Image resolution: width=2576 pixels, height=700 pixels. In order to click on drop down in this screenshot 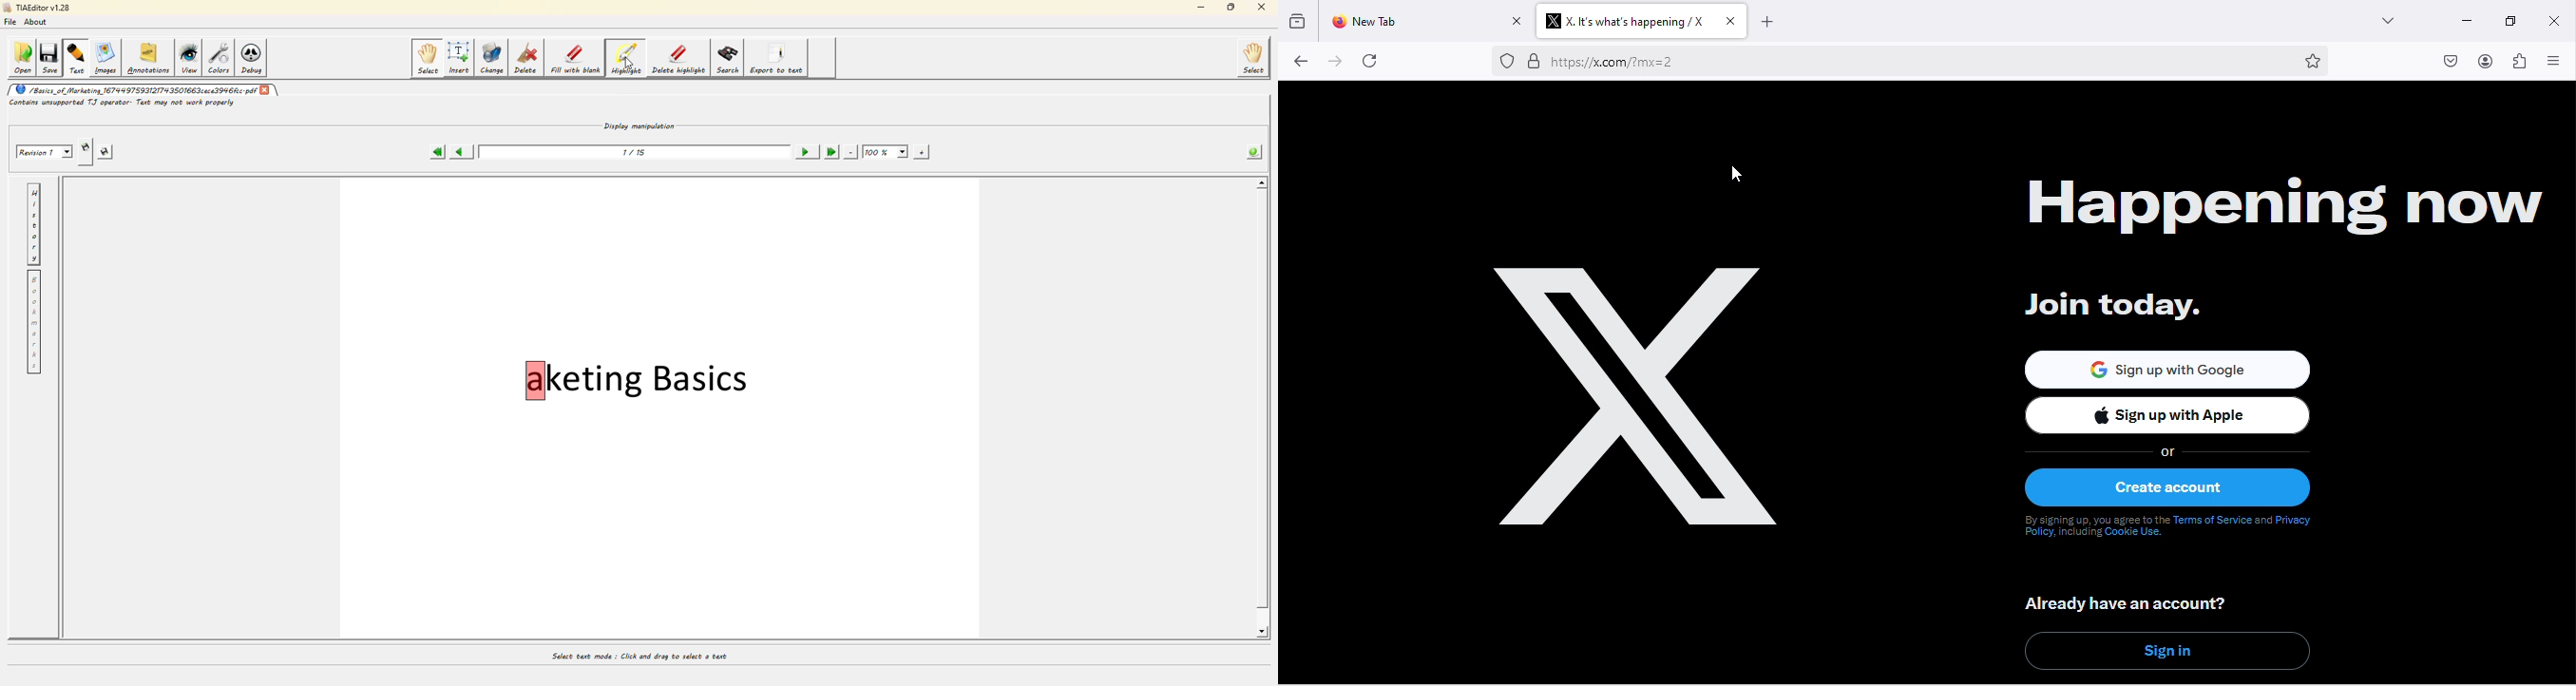, I will do `click(2390, 20)`.